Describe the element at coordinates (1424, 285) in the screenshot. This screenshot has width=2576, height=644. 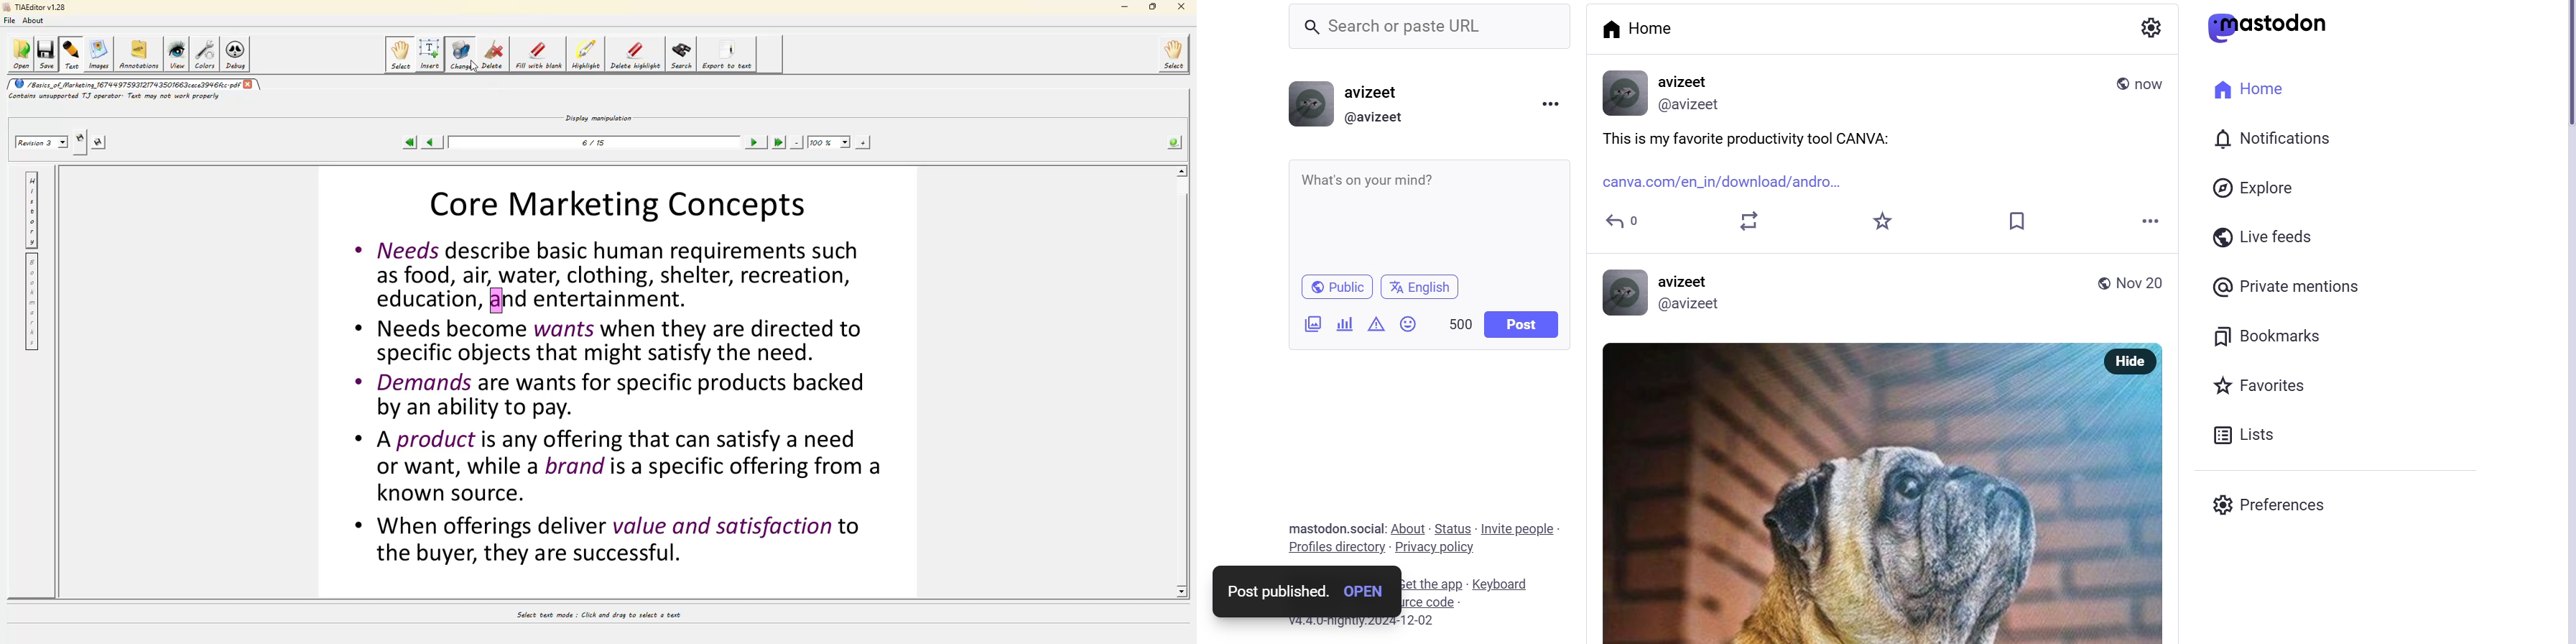
I see `english` at that location.